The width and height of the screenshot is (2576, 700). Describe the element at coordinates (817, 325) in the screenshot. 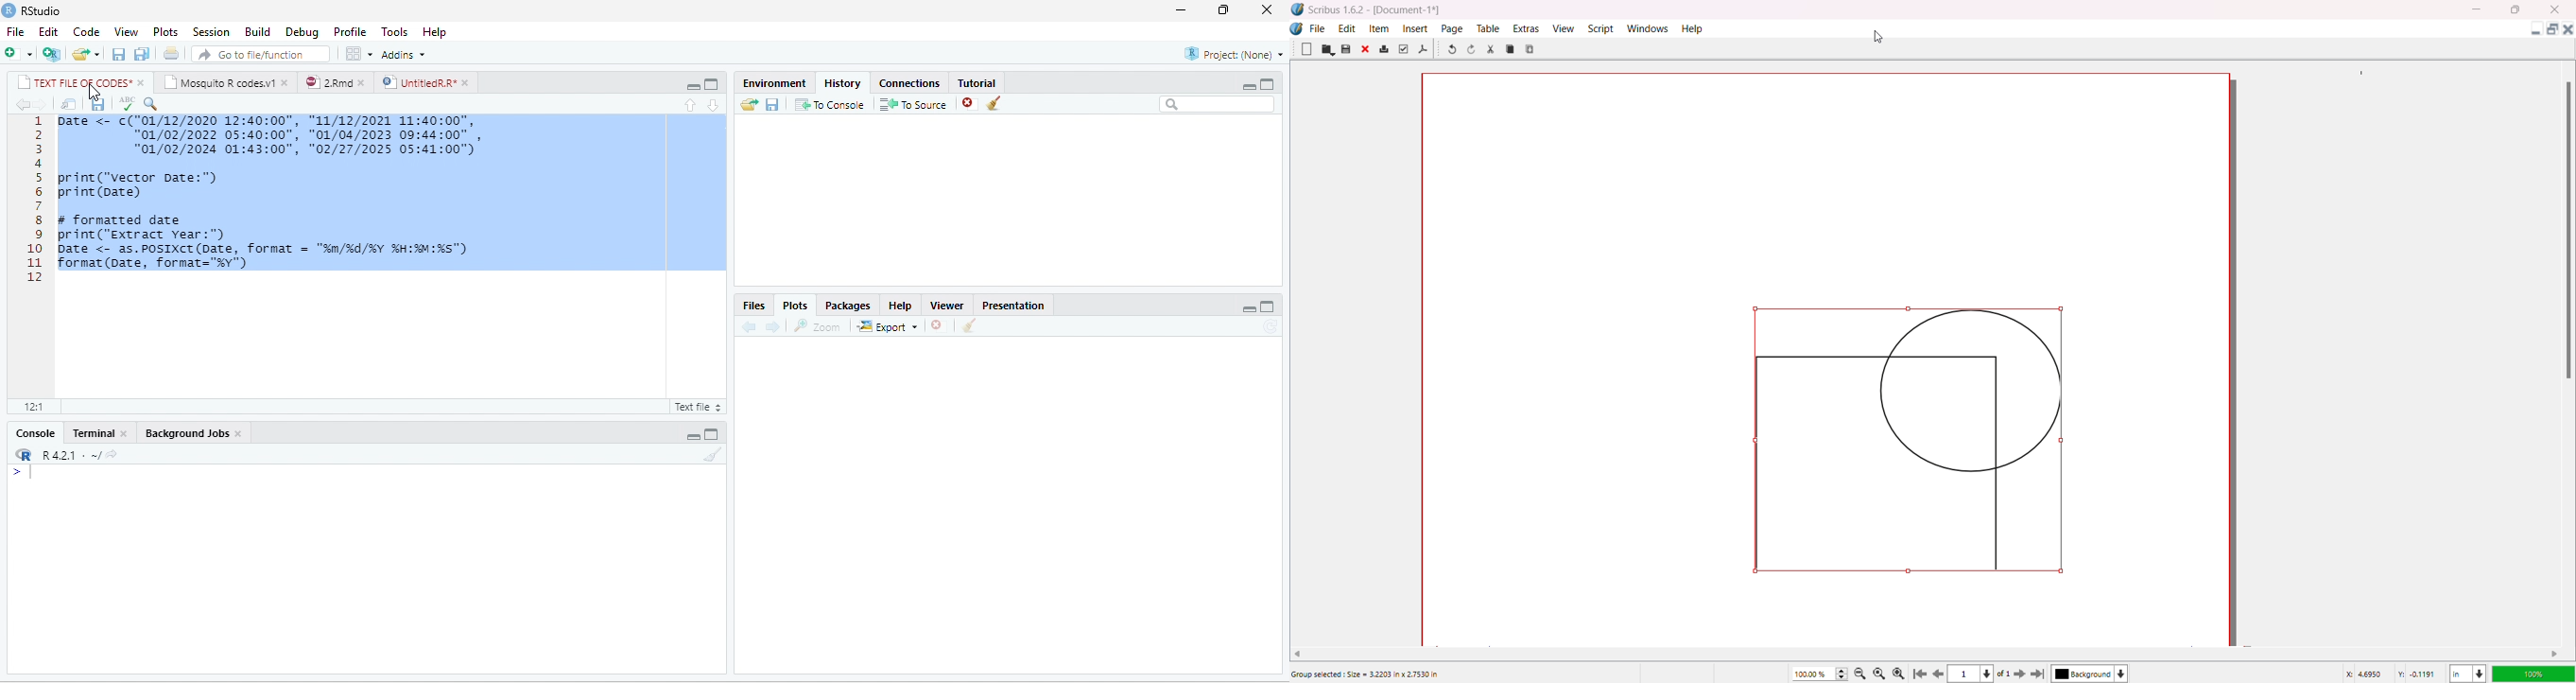

I see `Zoom` at that location.